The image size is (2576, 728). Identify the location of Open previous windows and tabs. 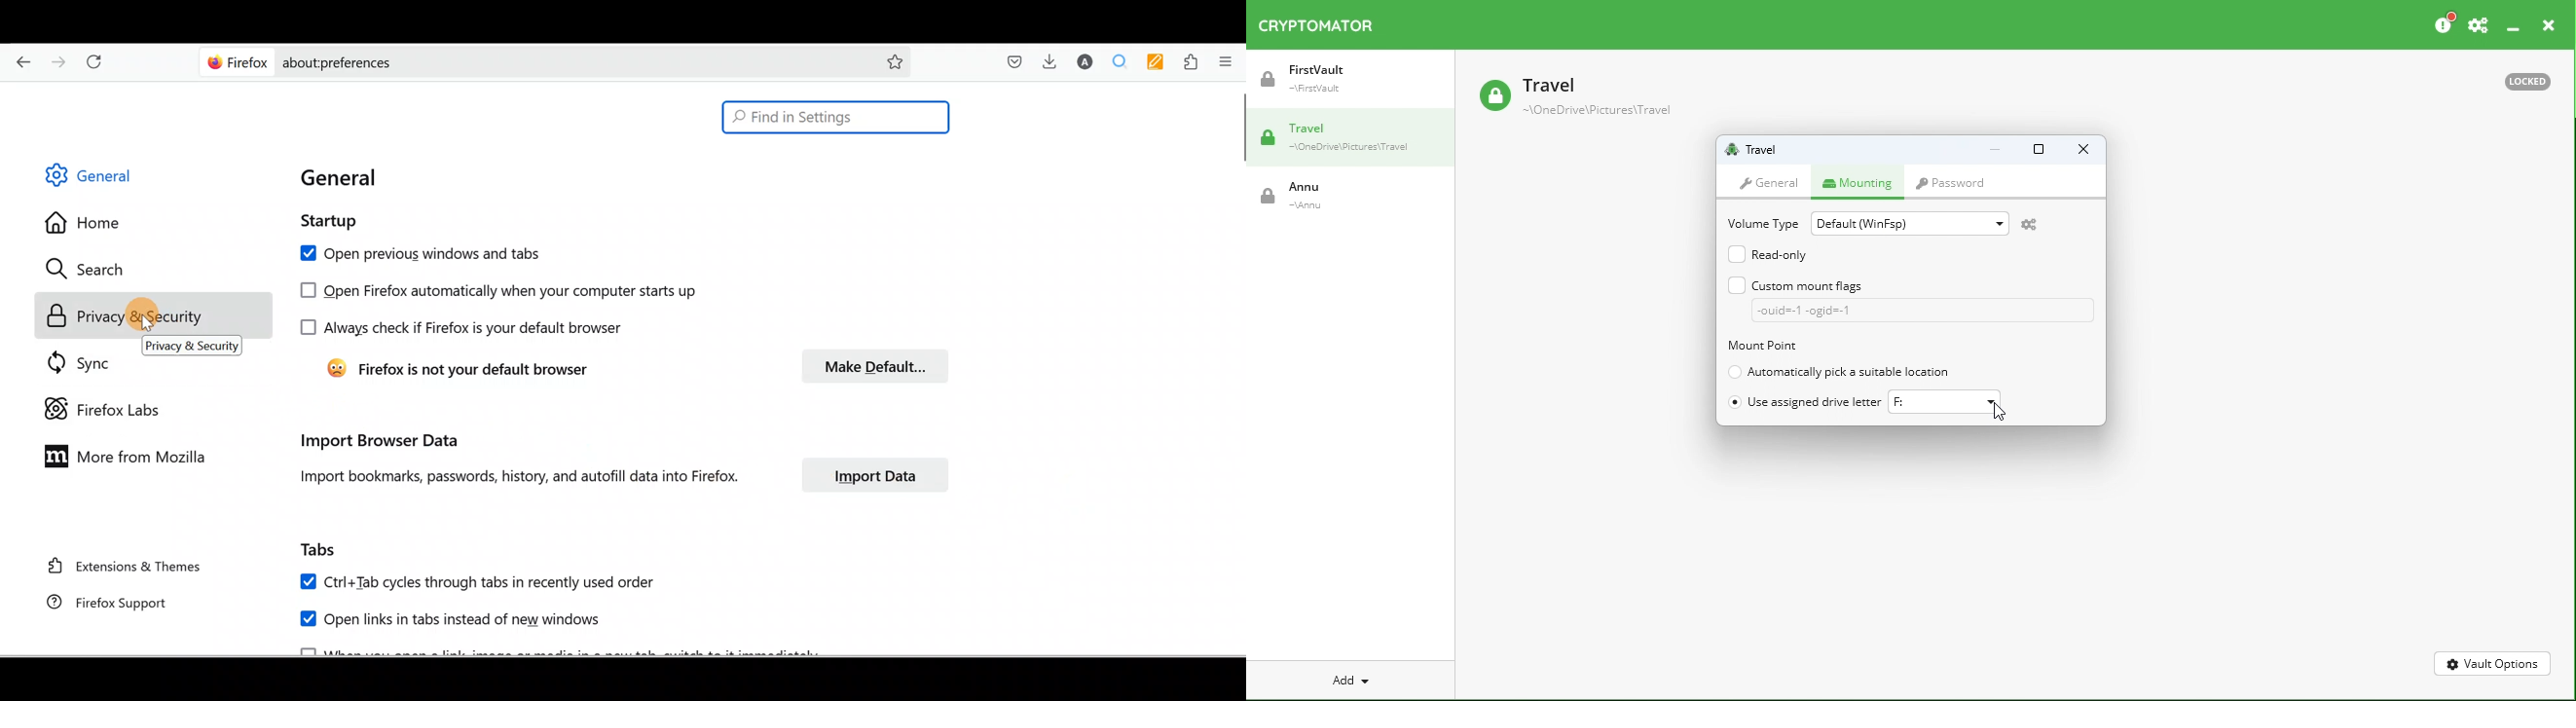
(450, 253).